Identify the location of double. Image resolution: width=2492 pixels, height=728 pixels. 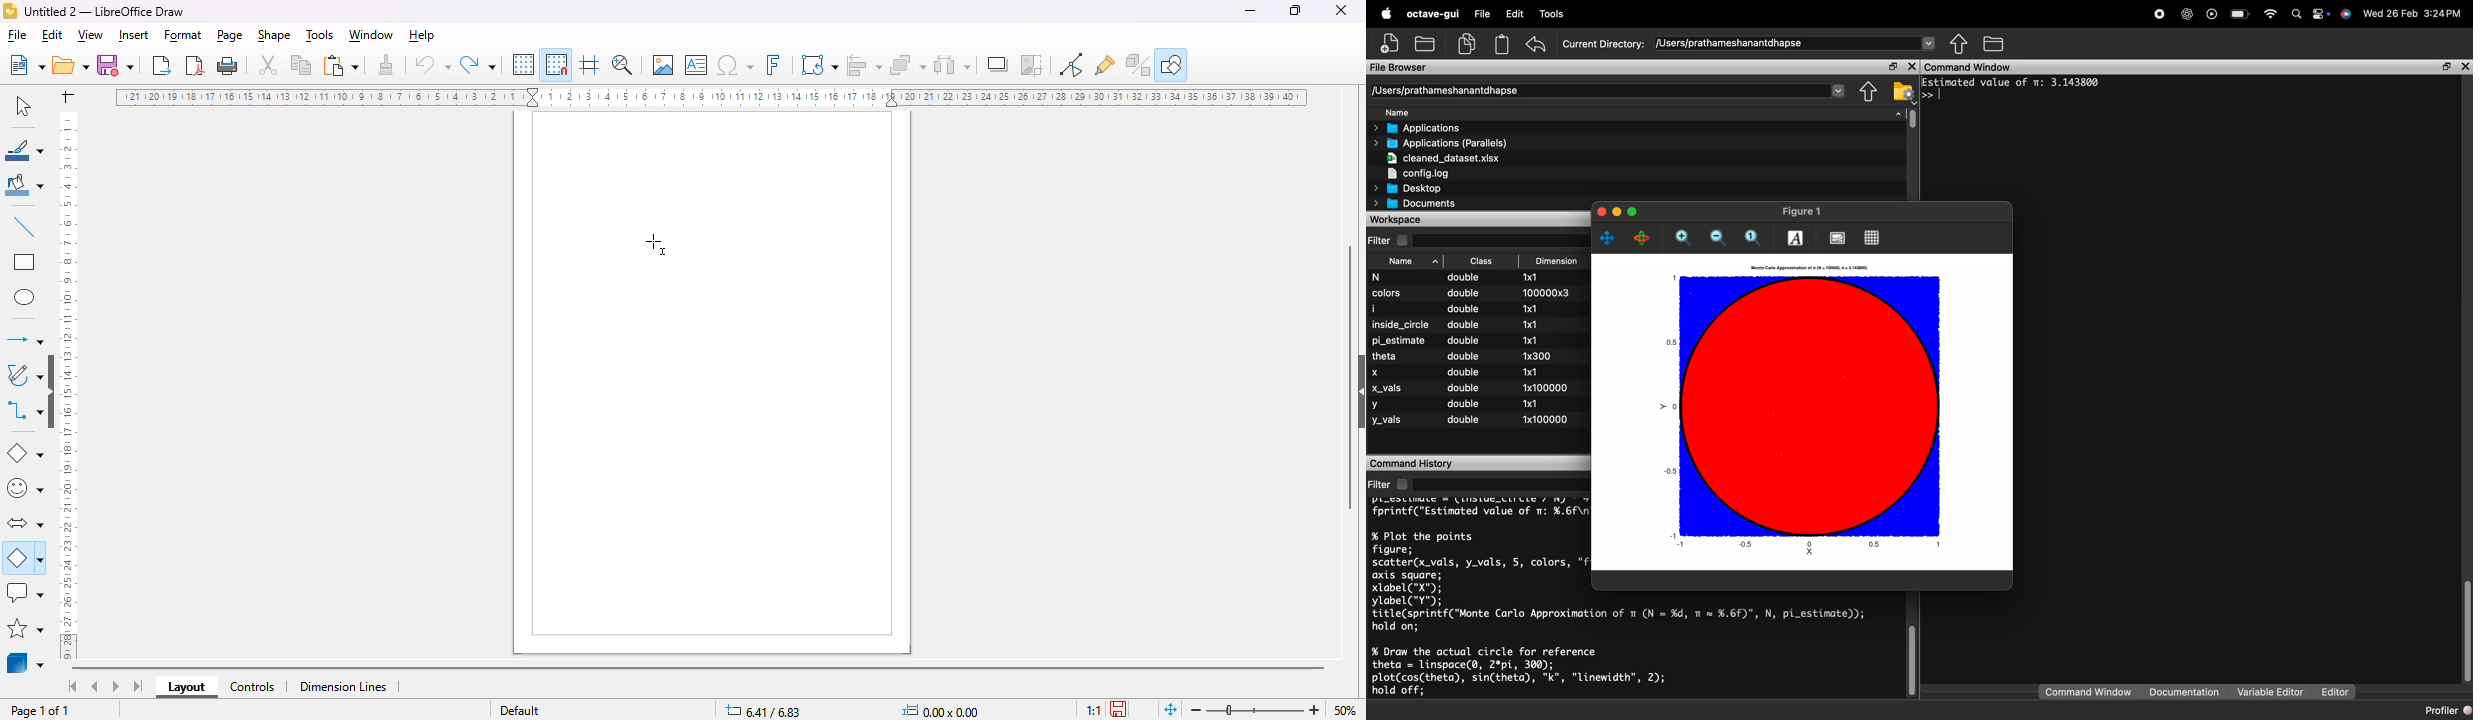
(1466, 324).